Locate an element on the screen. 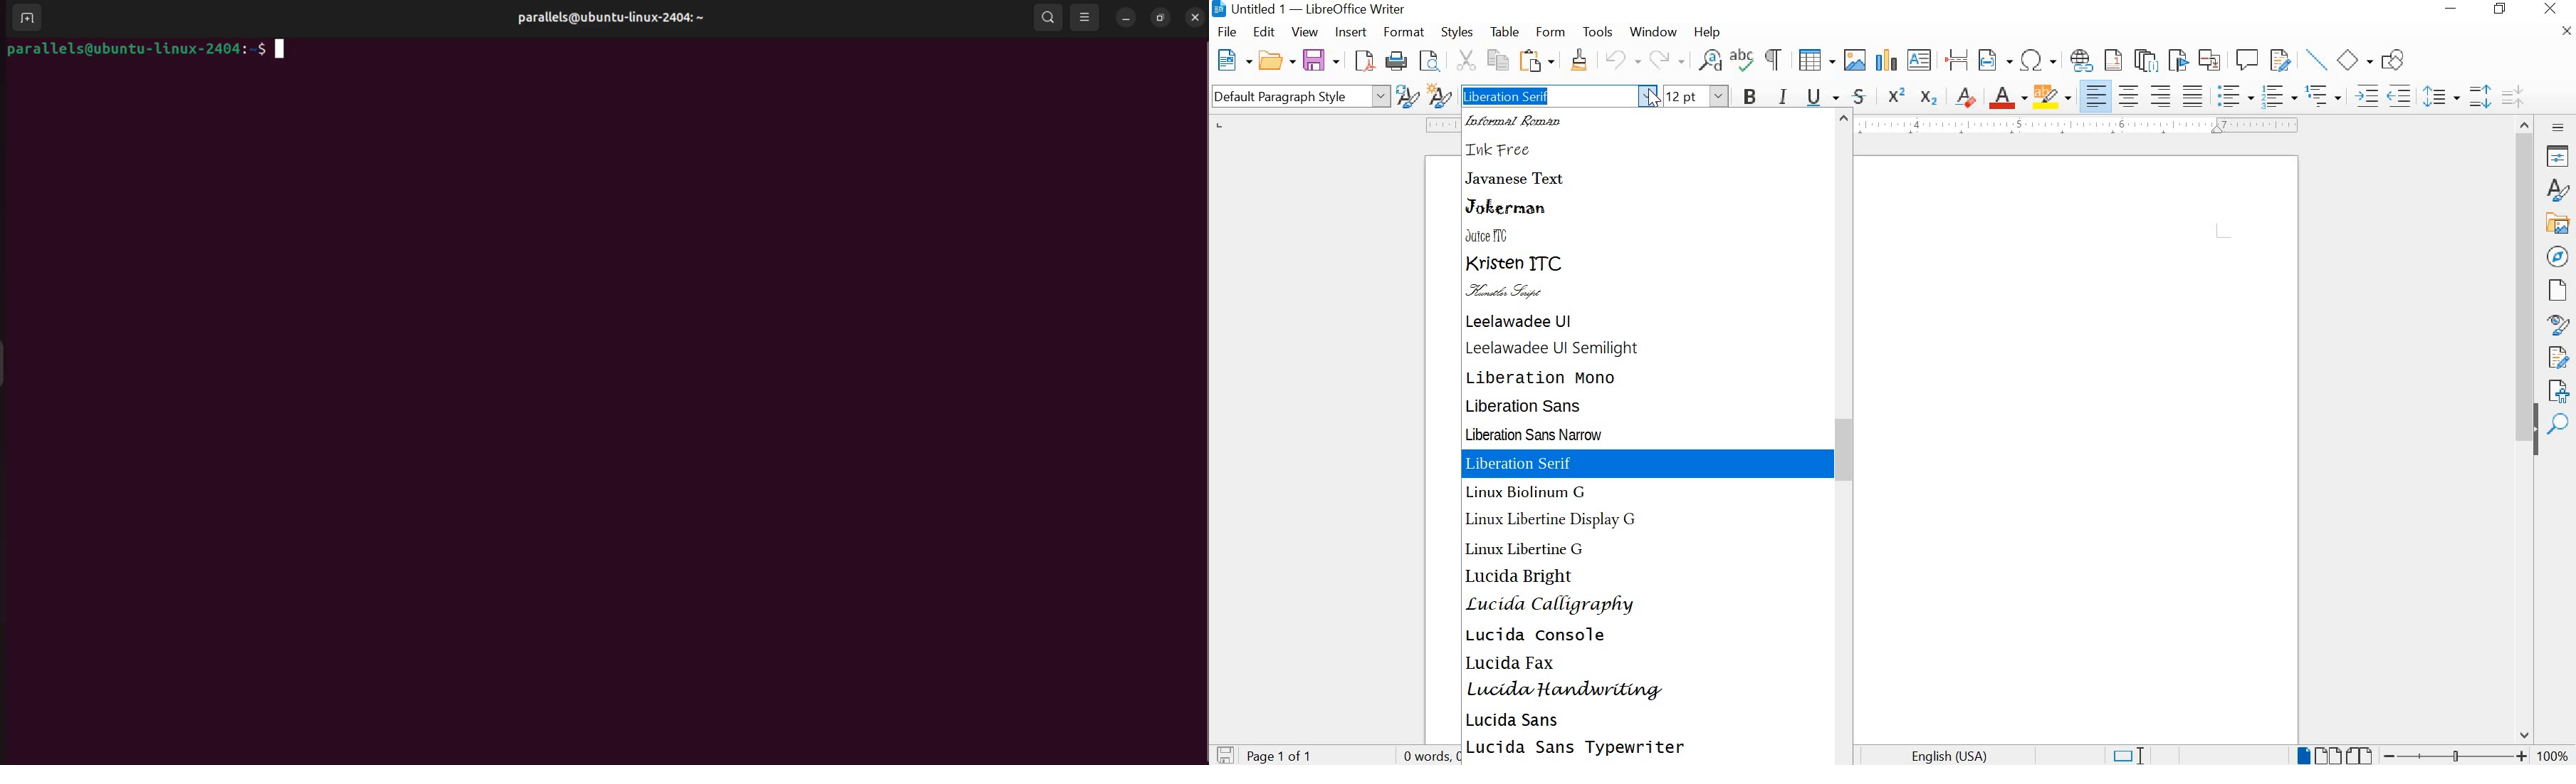 The image size is (2576, 784). CLEAR DIRECT FORMATTING is located at coordinates (1965, 98).